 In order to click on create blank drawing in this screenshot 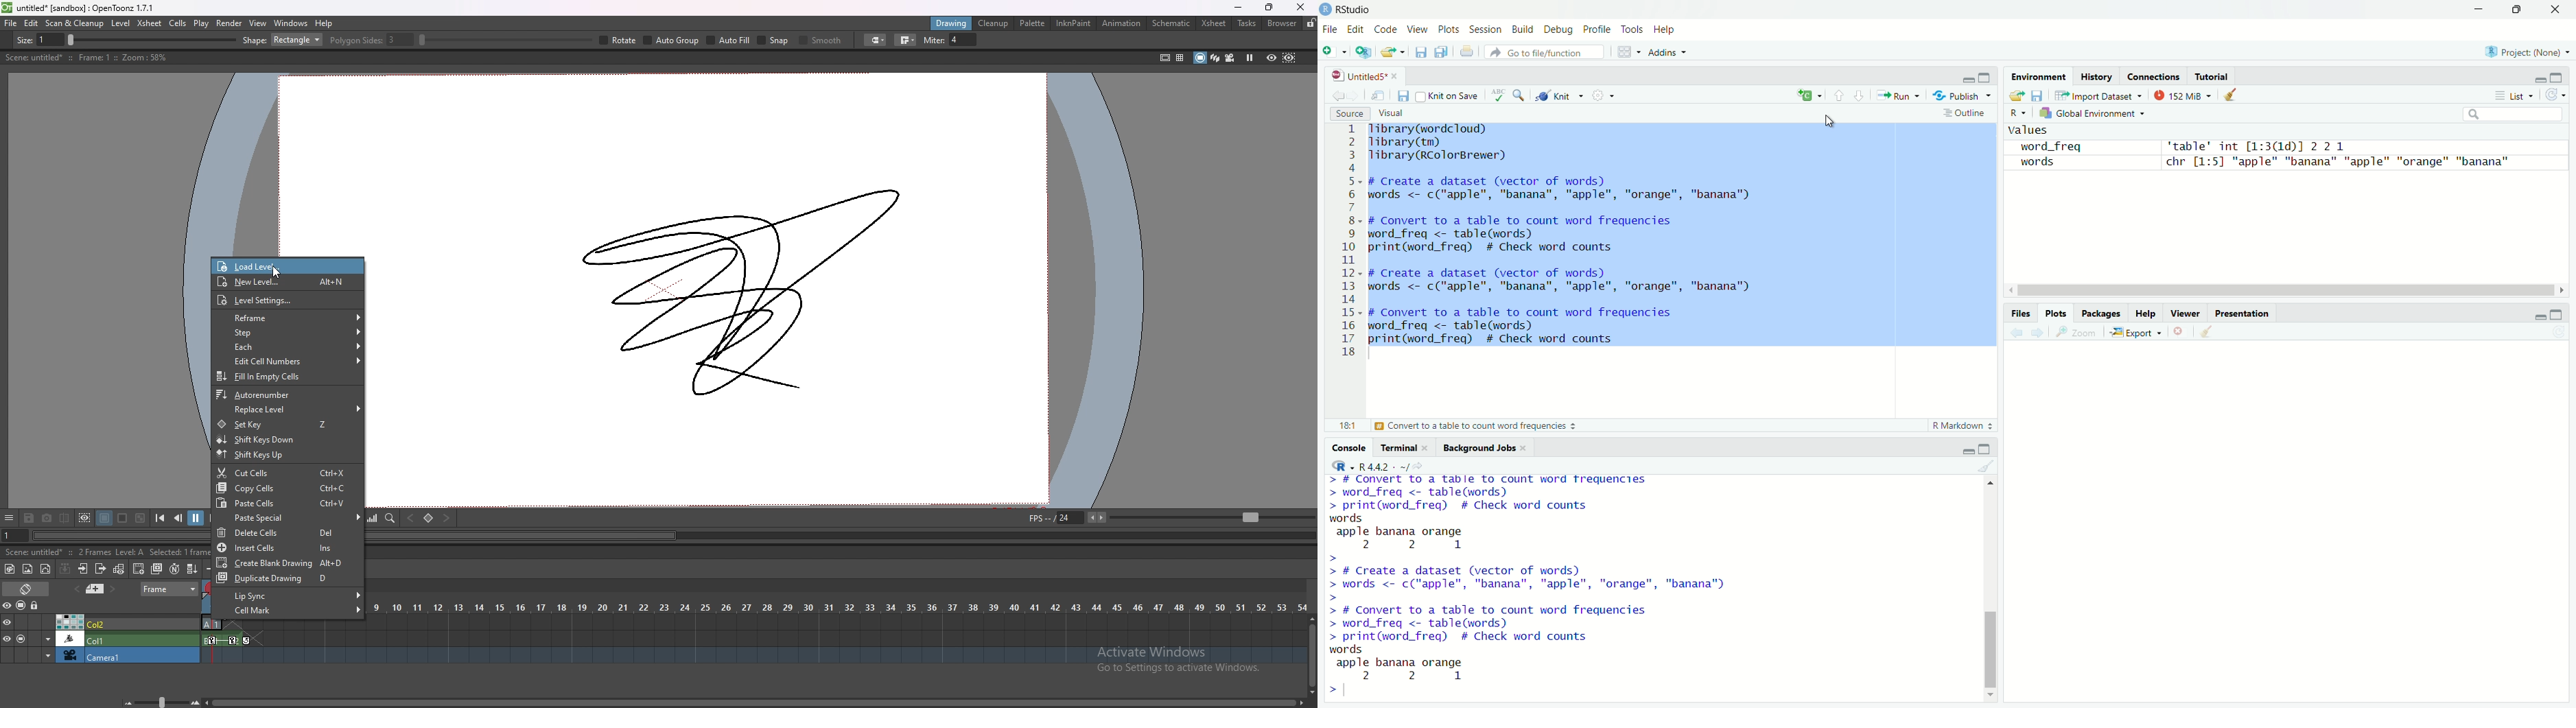, I will do `click(288, 563)`.